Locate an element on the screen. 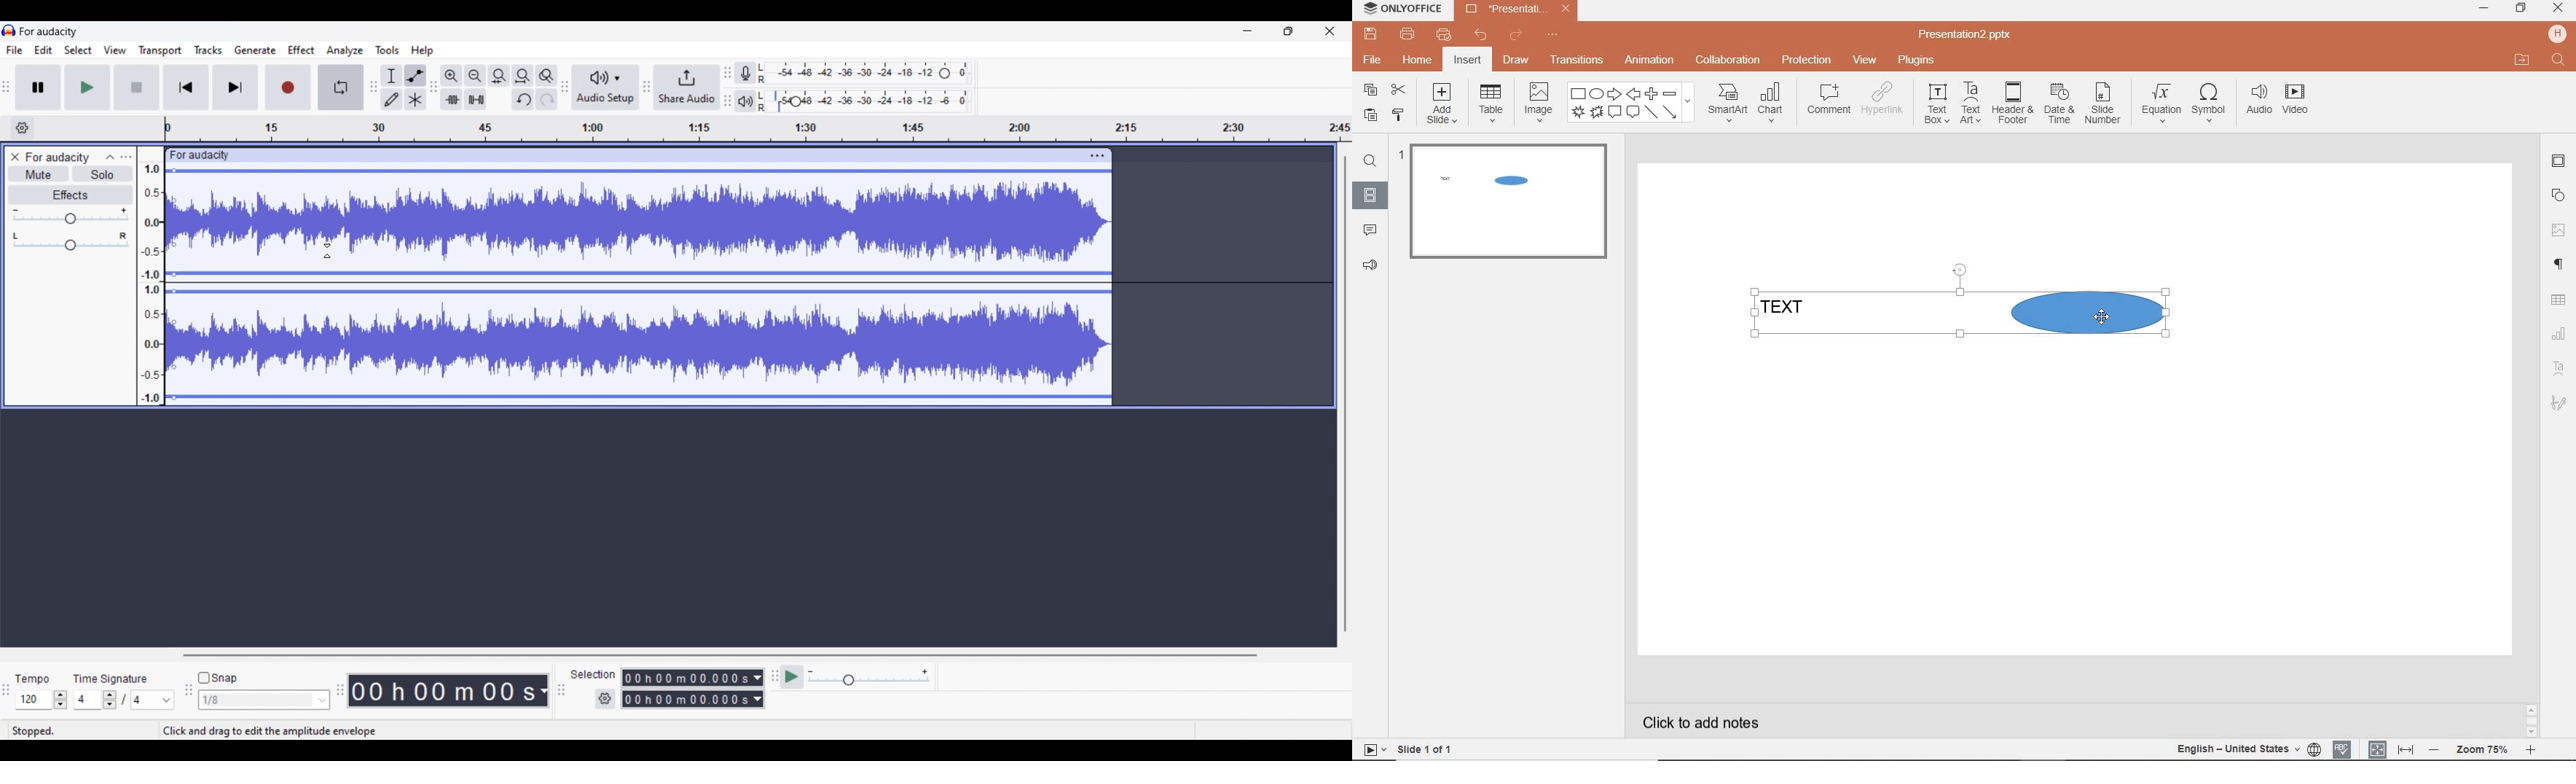 The image size is (2576, 784). Tracks is located at coordinates (208, 50).